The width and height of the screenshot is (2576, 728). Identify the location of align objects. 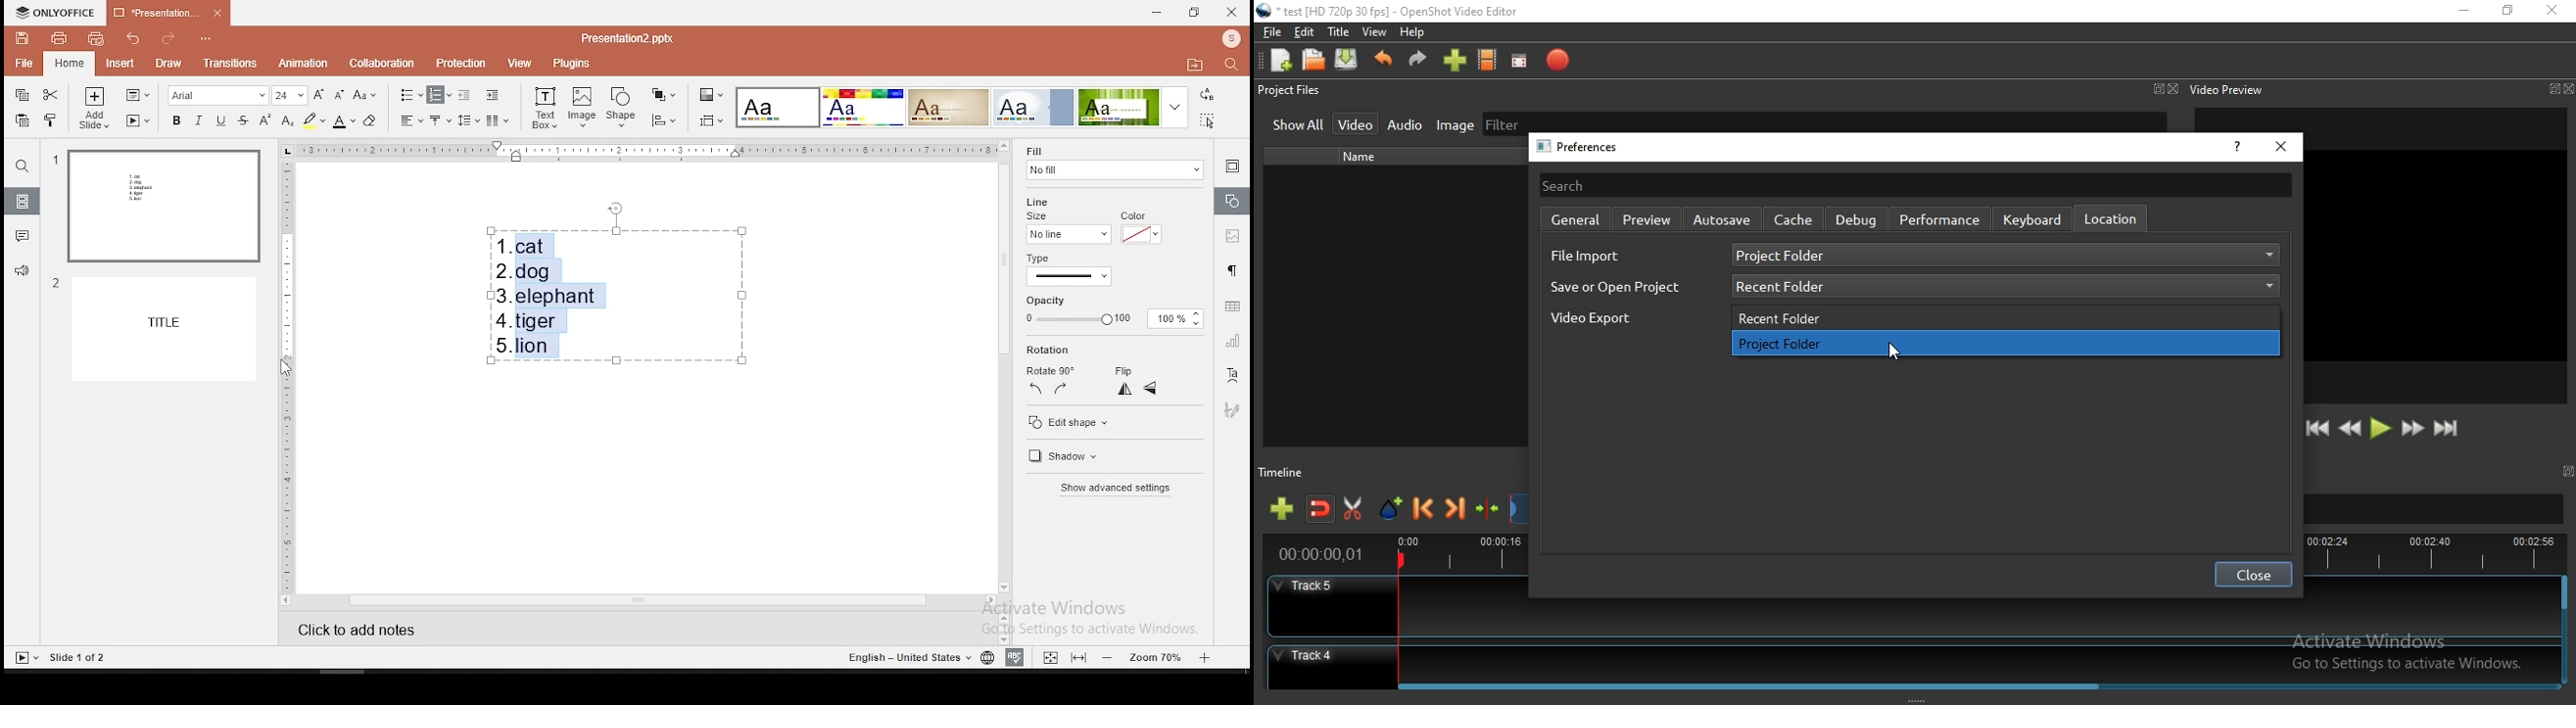
(710, 120).